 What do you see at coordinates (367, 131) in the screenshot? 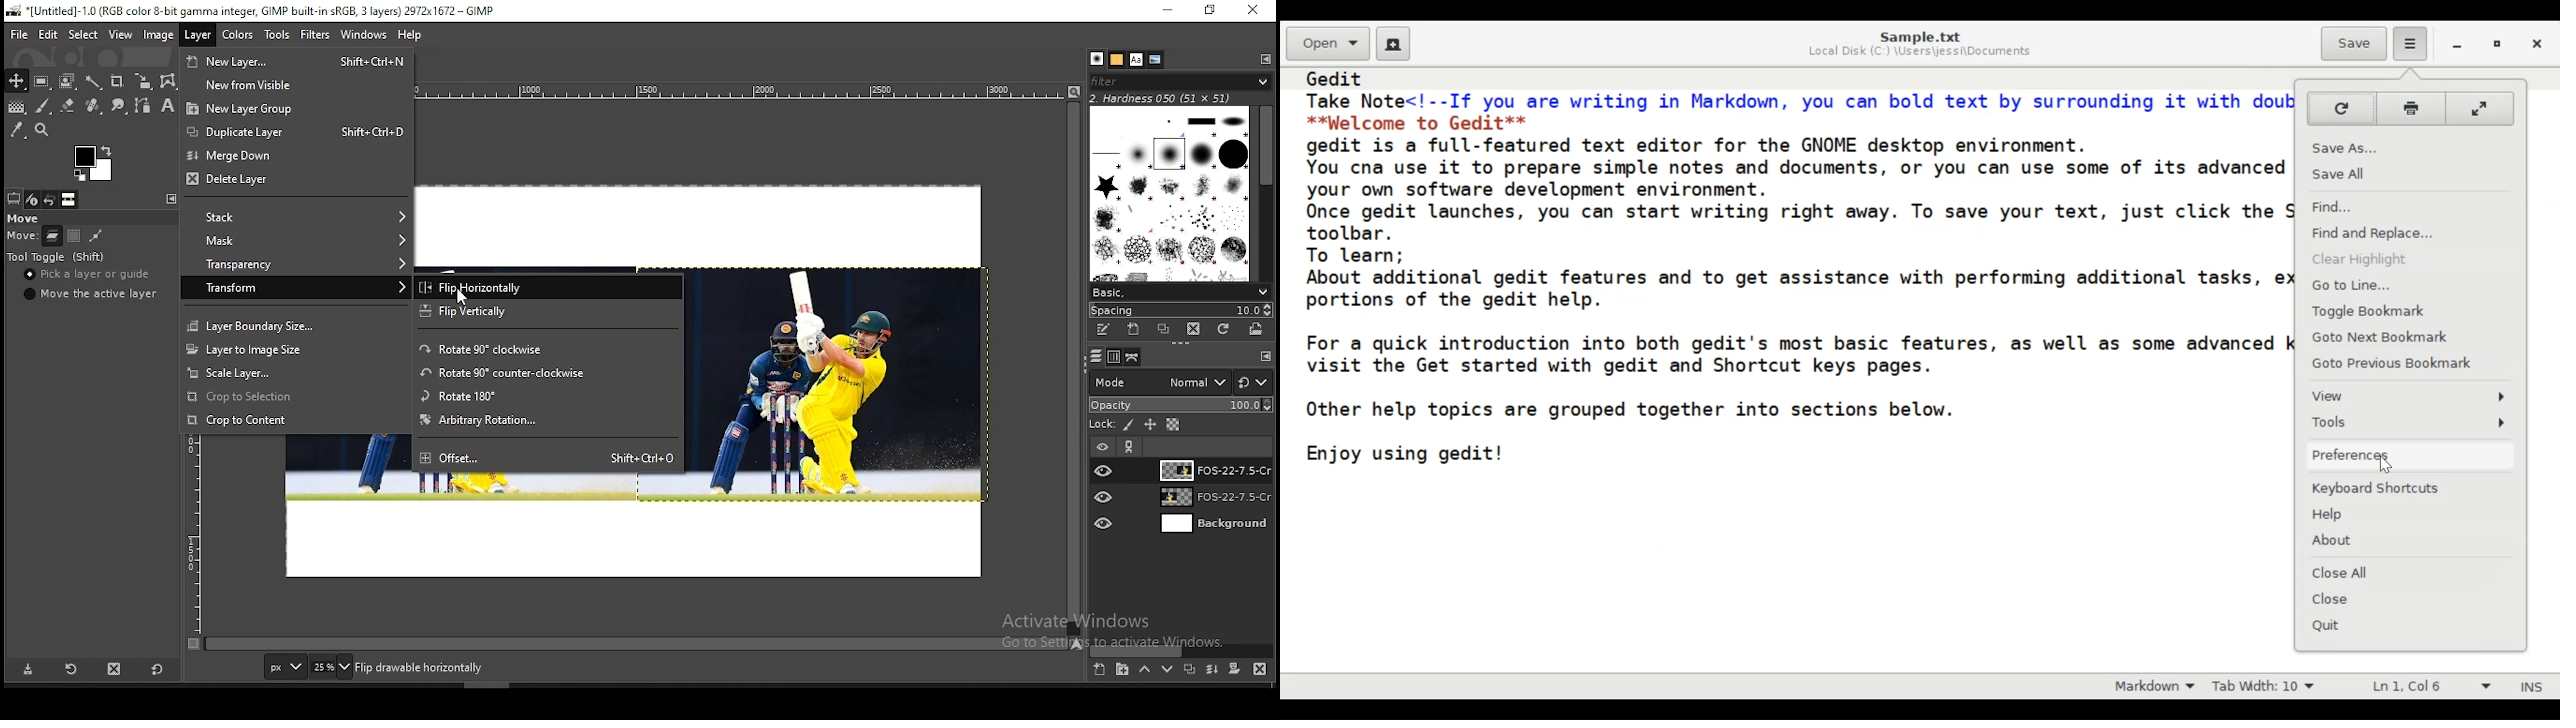
I see `Shortcut key` at bounding box center [367, 131].